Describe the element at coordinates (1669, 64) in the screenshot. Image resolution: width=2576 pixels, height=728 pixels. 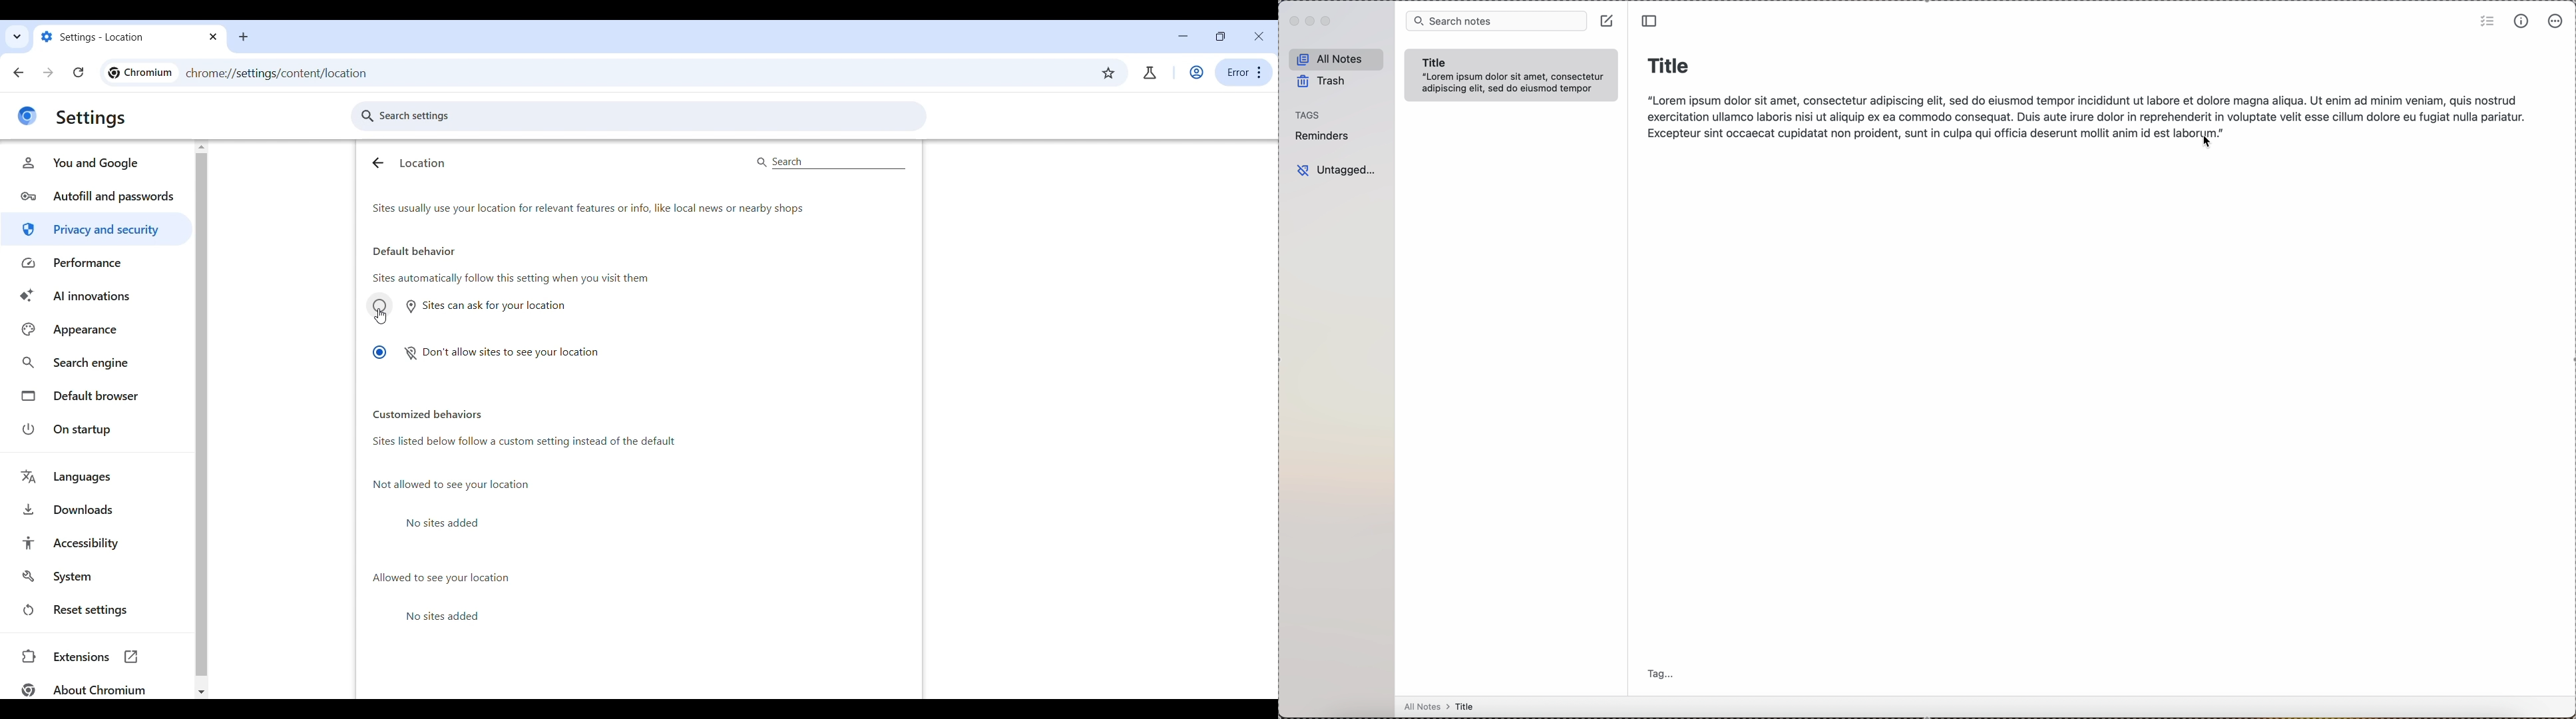
I see `title` at that location.